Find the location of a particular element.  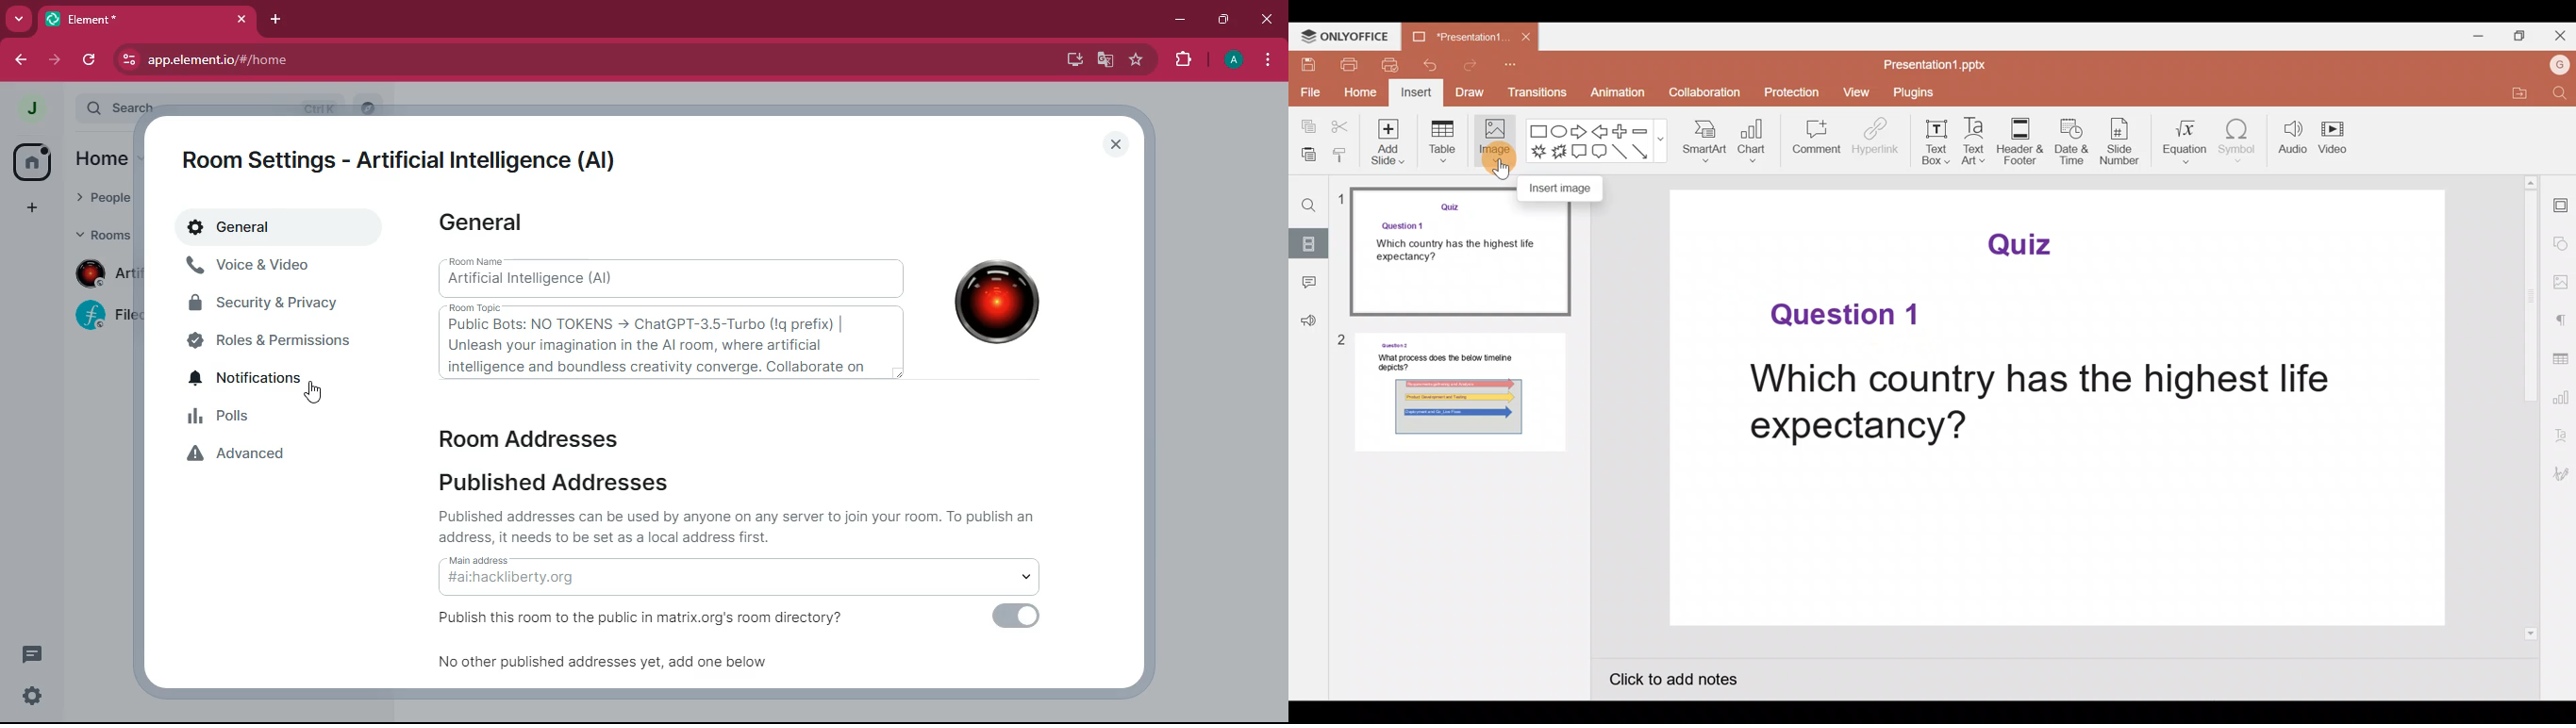

general is located at coordinates (487, 224).